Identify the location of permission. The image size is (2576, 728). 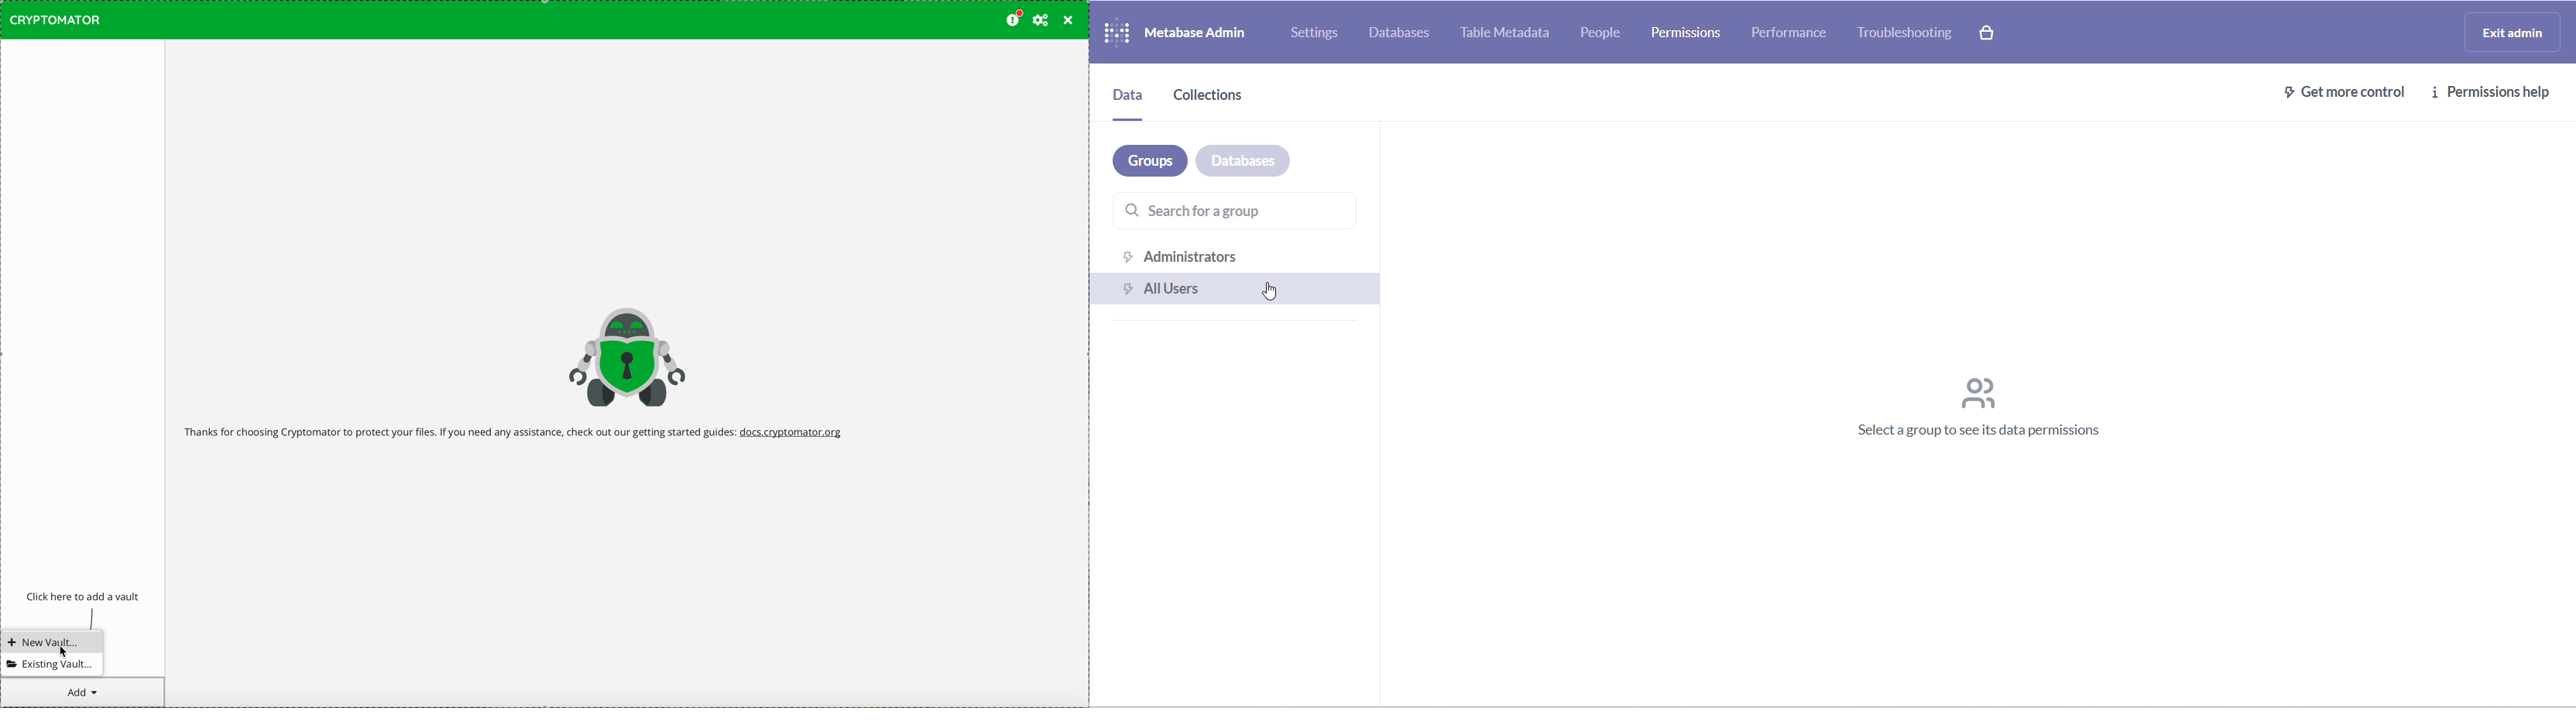
(1686, 32).